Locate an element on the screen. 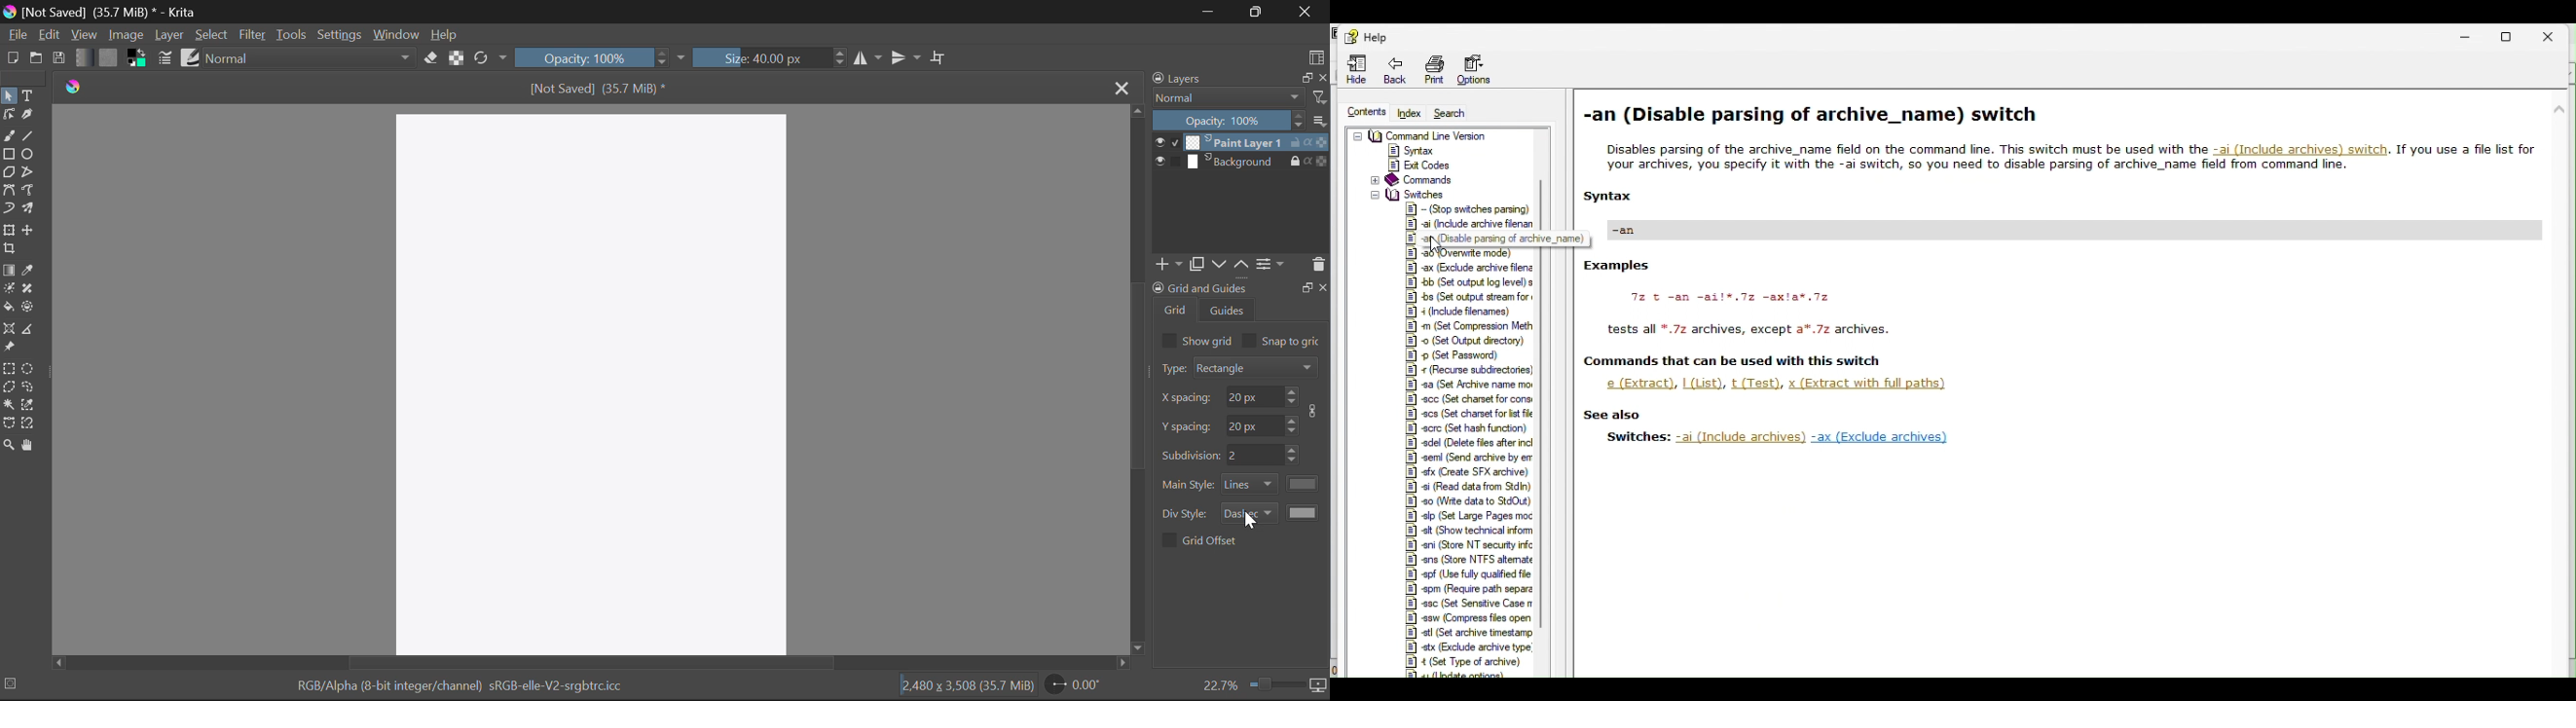 The height and width of the screenshot is (728, 2576). §] sa (Set Archive name mor is located at coordinates (1469, 386).